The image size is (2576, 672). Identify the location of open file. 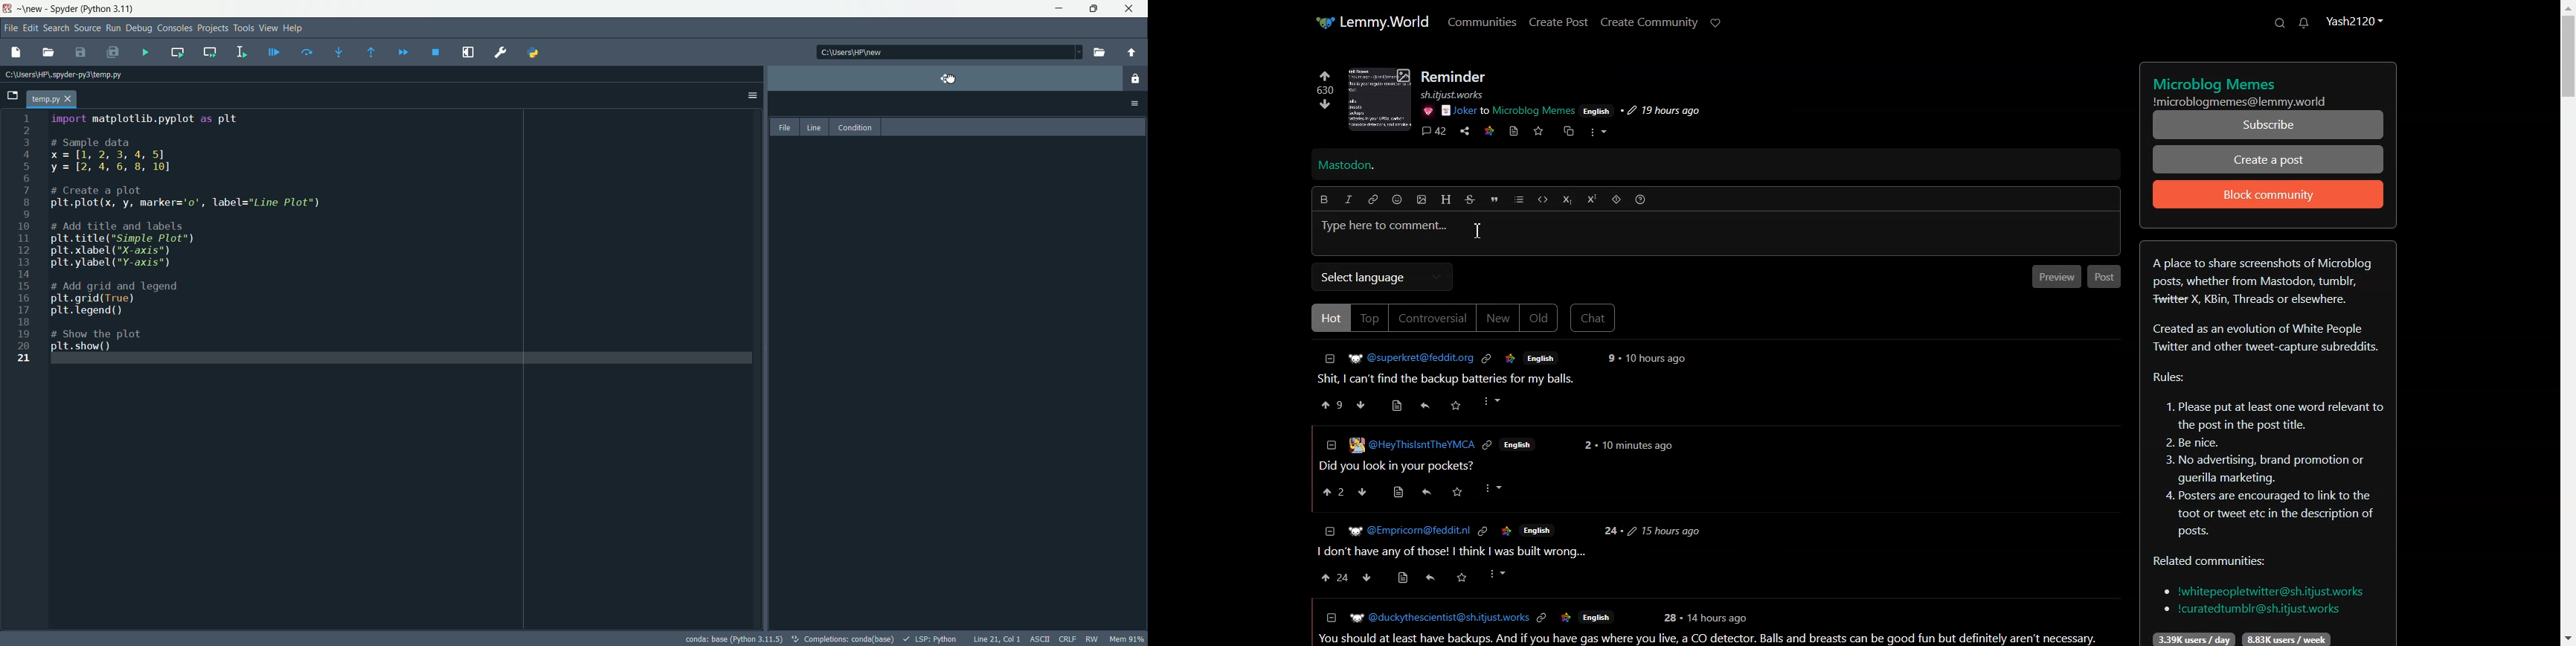
(48, 52).